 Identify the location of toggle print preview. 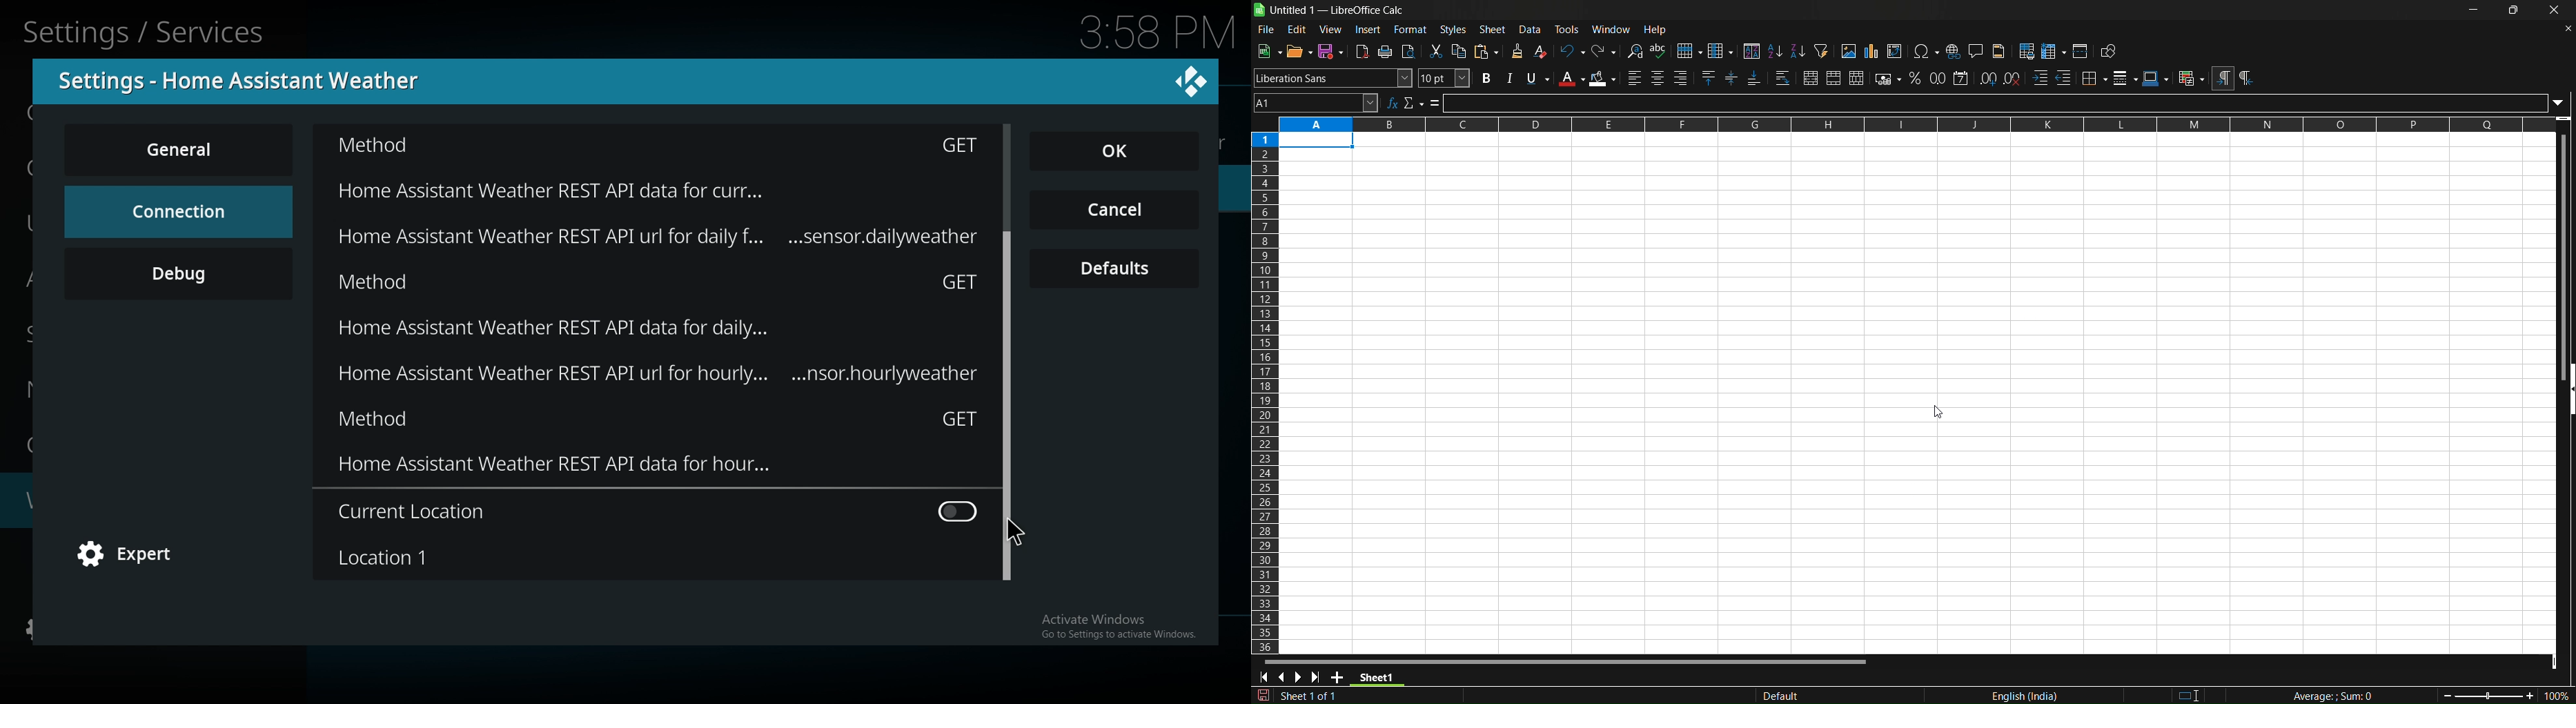
(1409, 52).